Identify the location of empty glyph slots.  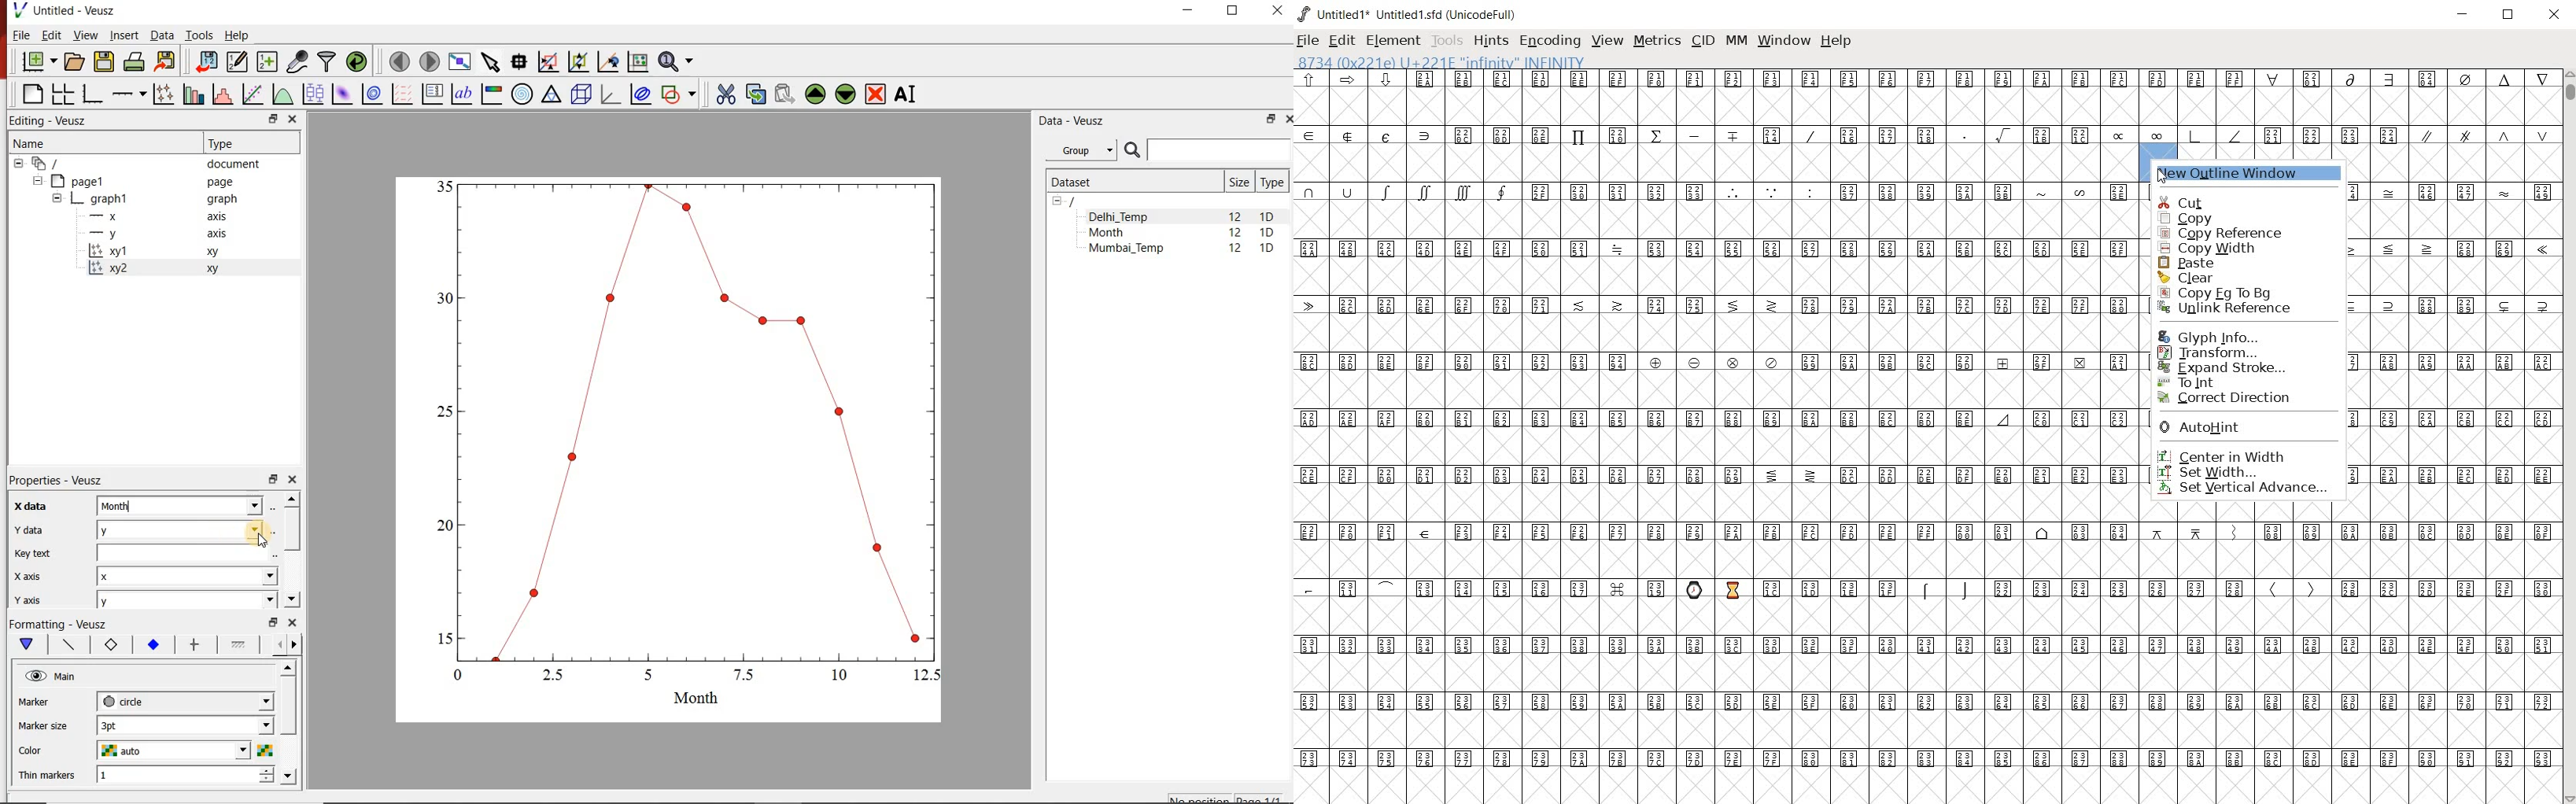
(2456, 448).